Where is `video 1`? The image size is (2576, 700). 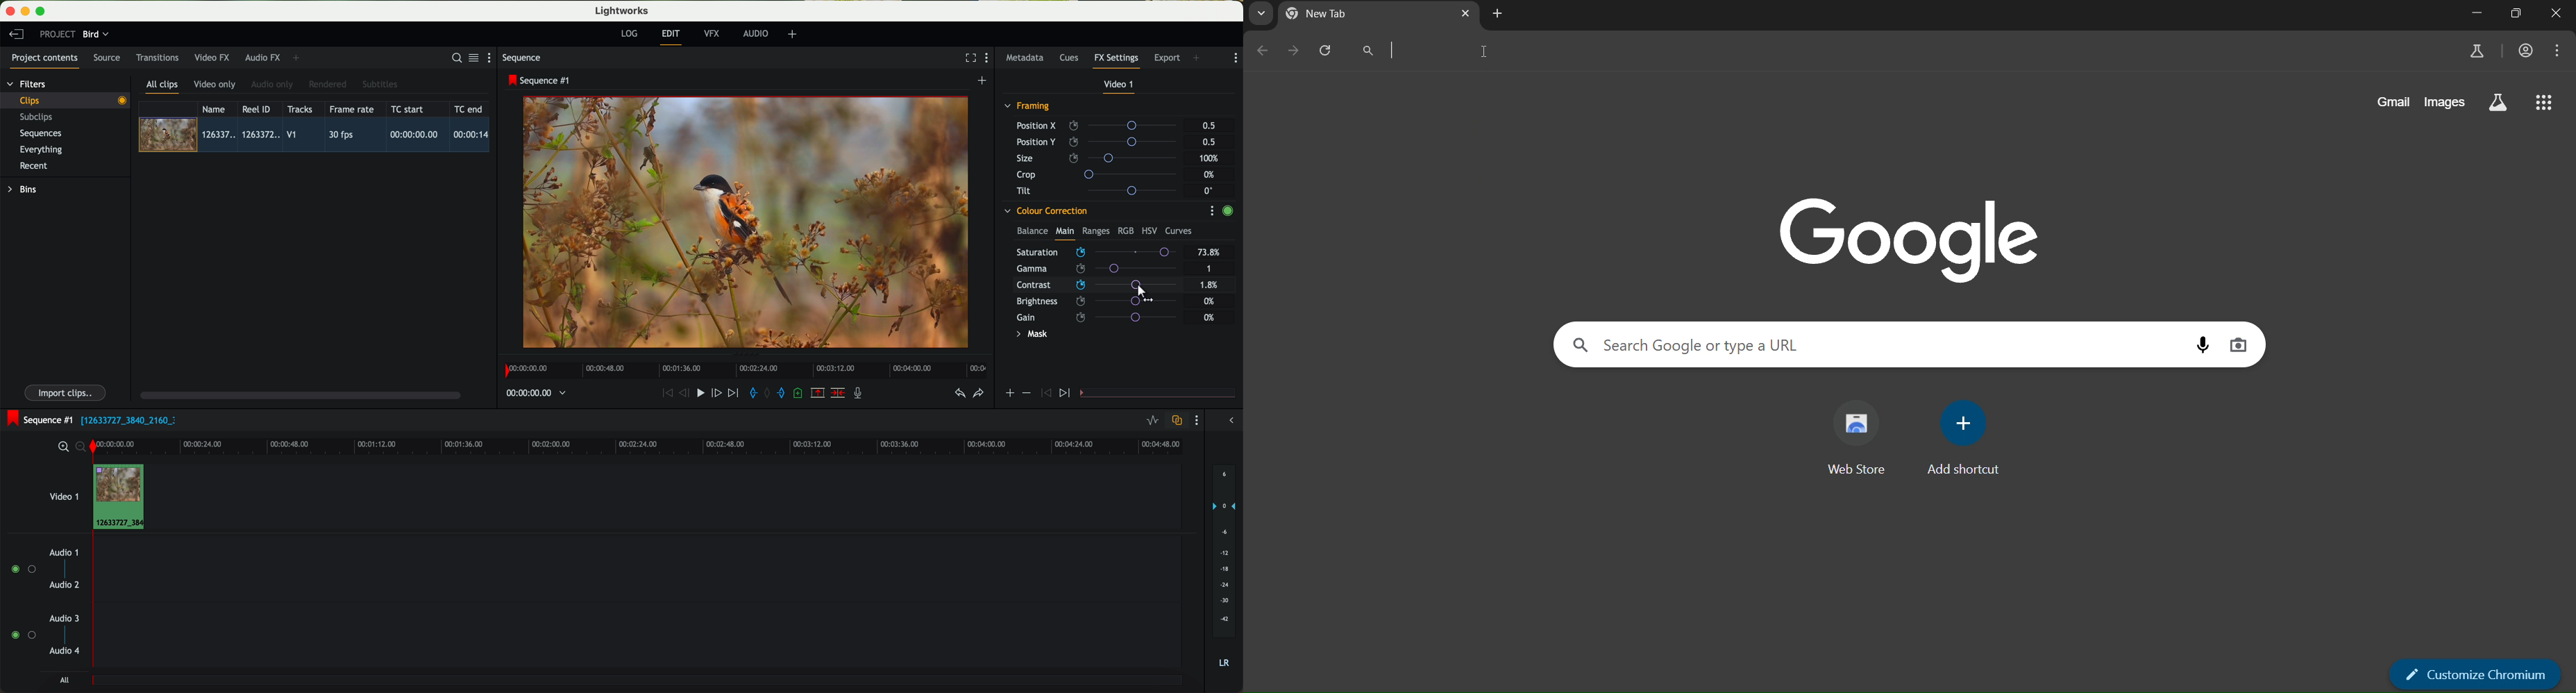
video 1 is located at coordinates (63, 495).